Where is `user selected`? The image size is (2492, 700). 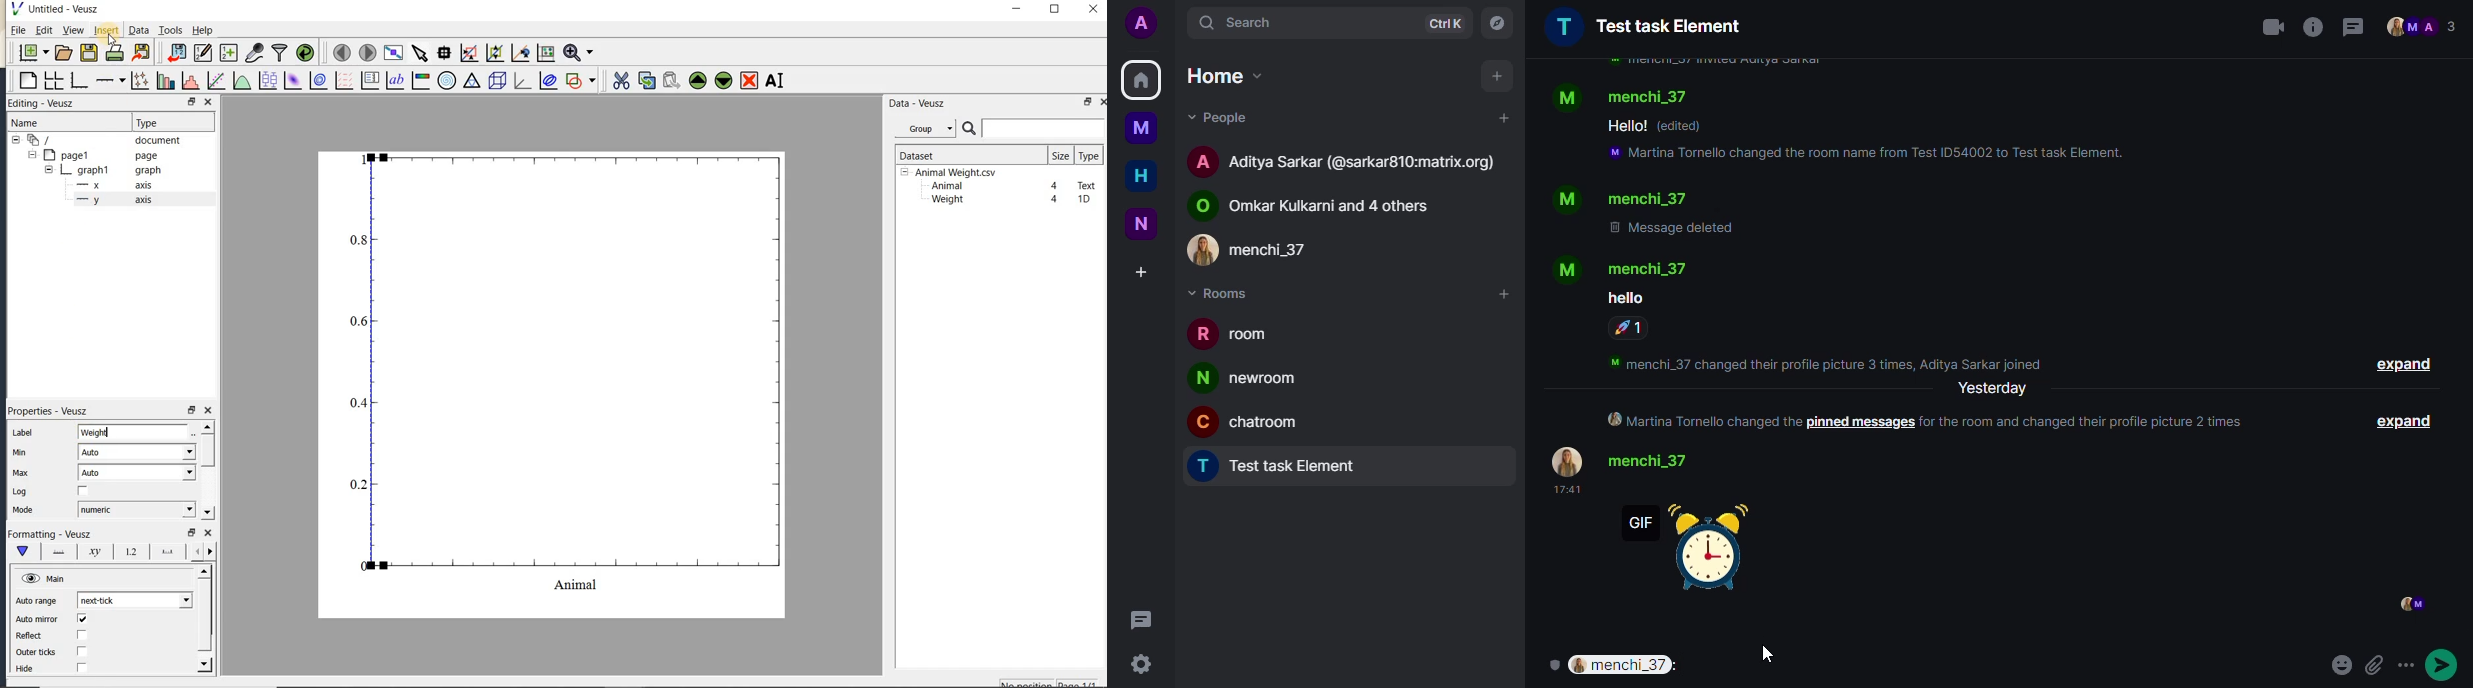
user selected is located at coordinates (1631, 666).